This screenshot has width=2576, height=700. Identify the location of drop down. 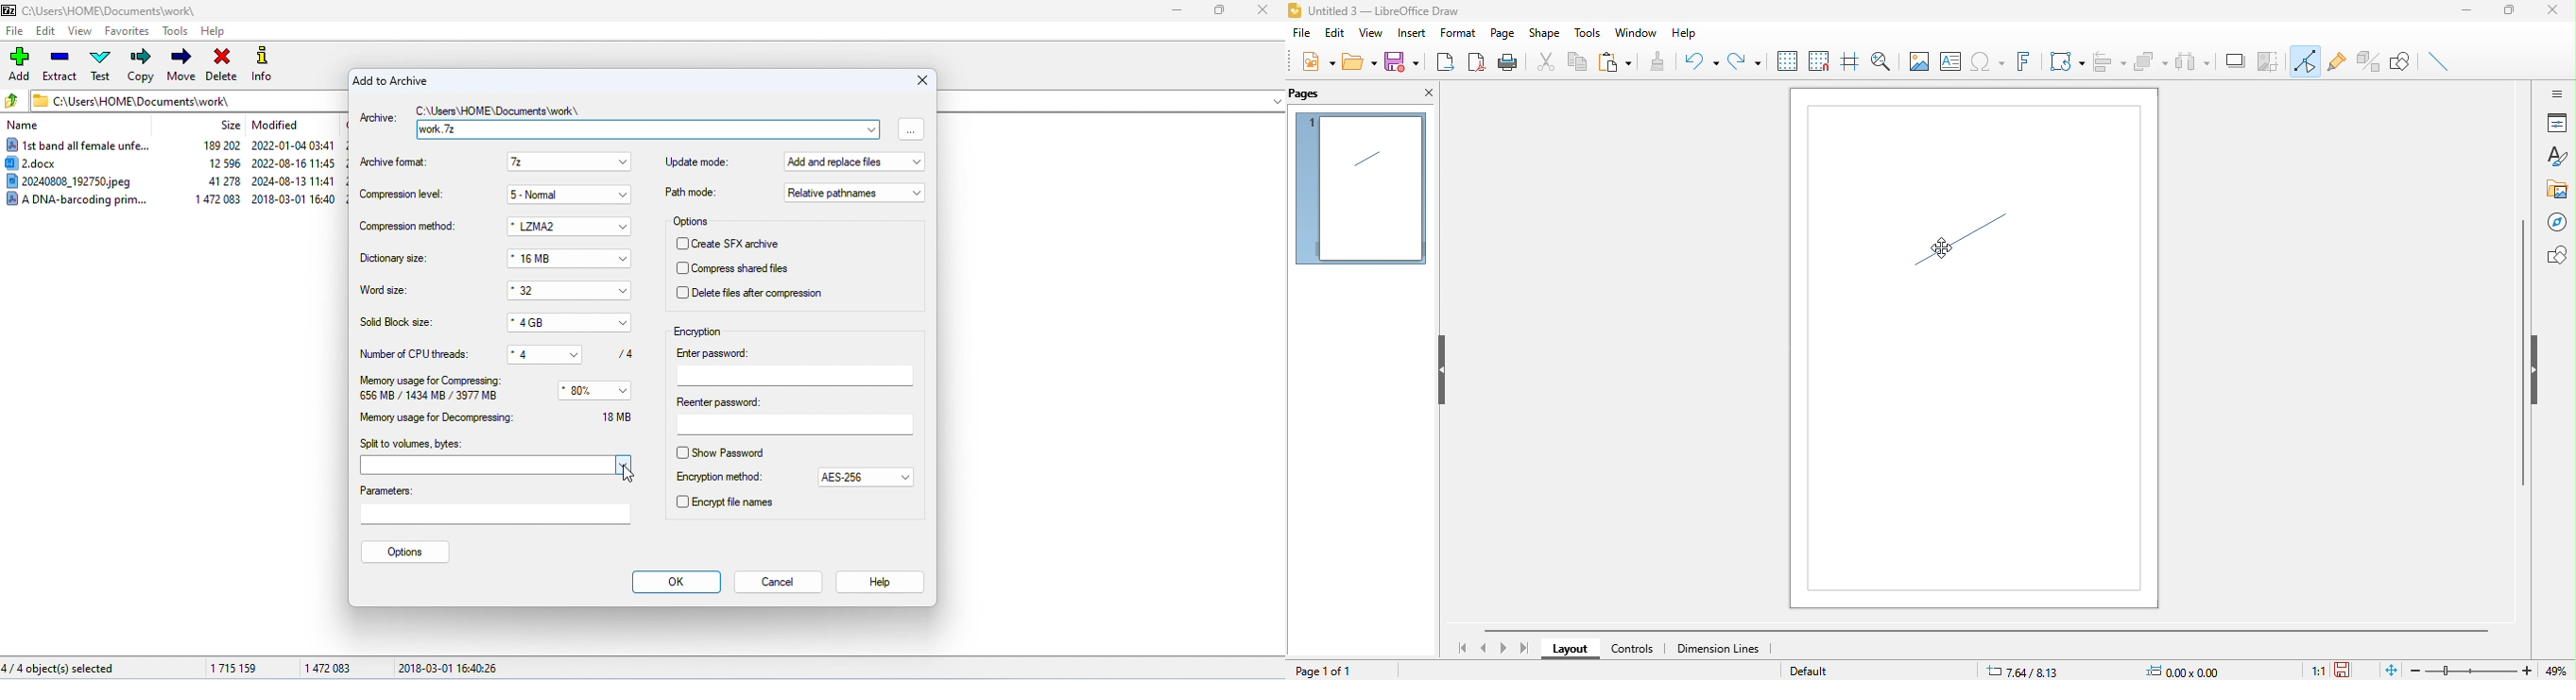
(624, 323).